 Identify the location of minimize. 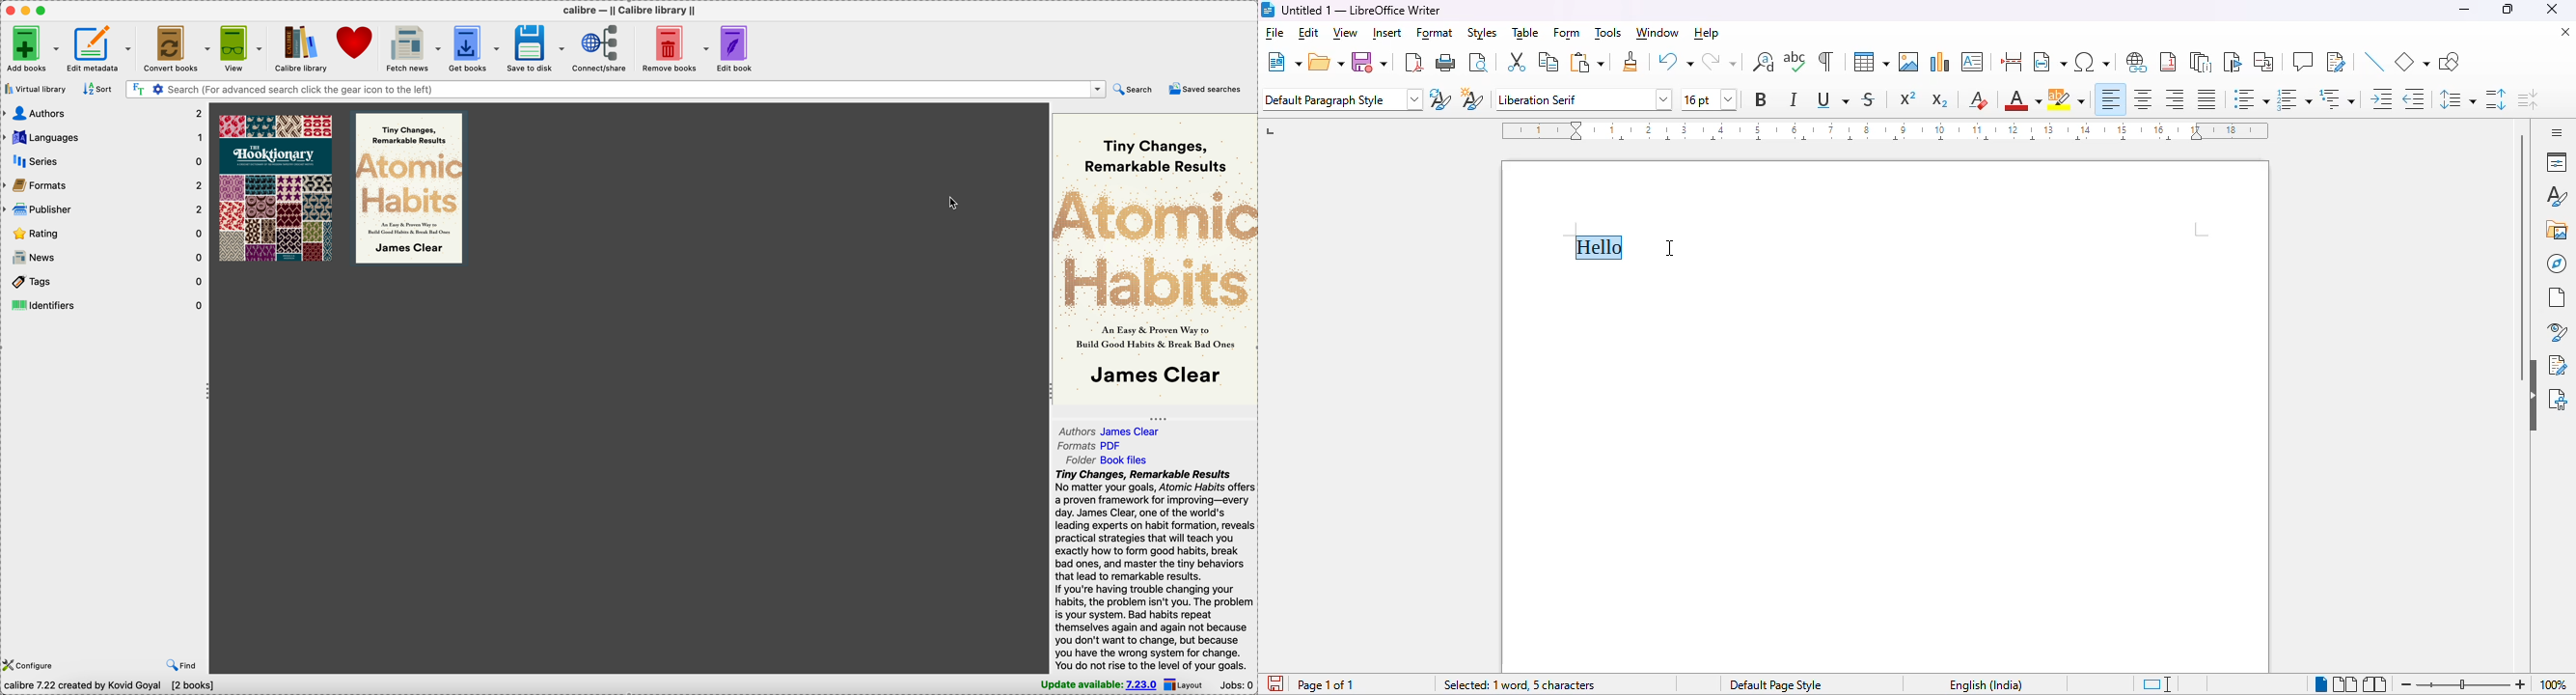
(28, 10).